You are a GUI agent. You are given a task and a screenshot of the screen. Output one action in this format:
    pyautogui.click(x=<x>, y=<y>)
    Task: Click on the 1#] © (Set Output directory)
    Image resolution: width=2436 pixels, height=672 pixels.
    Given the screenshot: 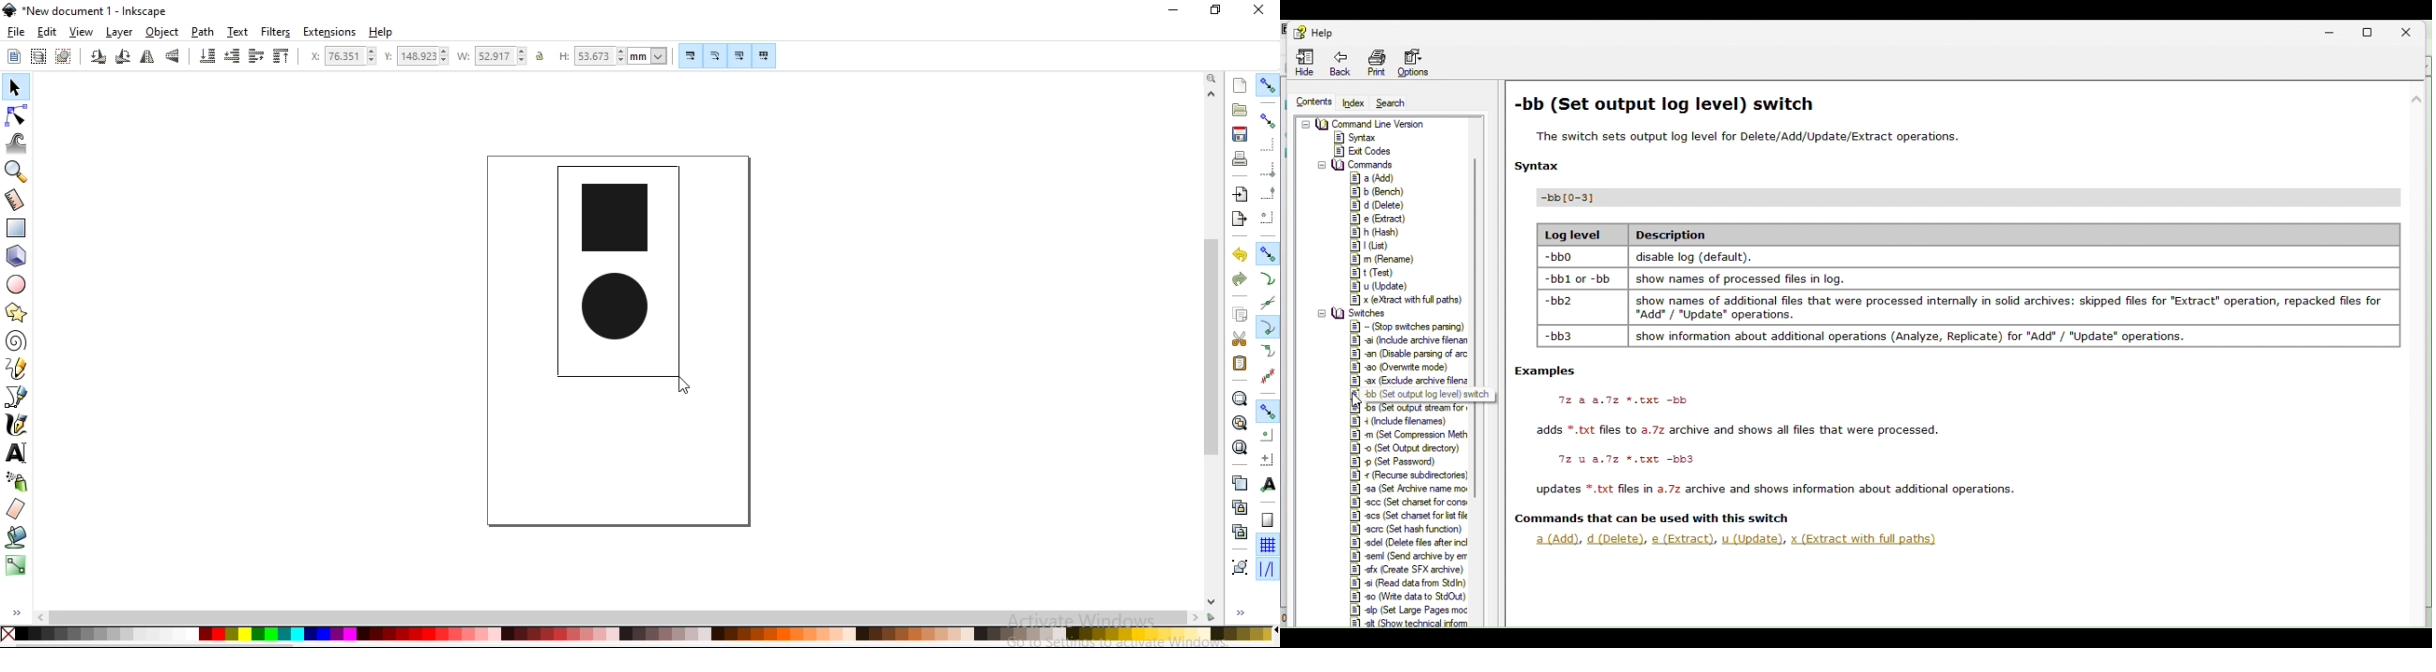 What is the action you would take?
    pyautogui.click(x=1409, y=447)
    